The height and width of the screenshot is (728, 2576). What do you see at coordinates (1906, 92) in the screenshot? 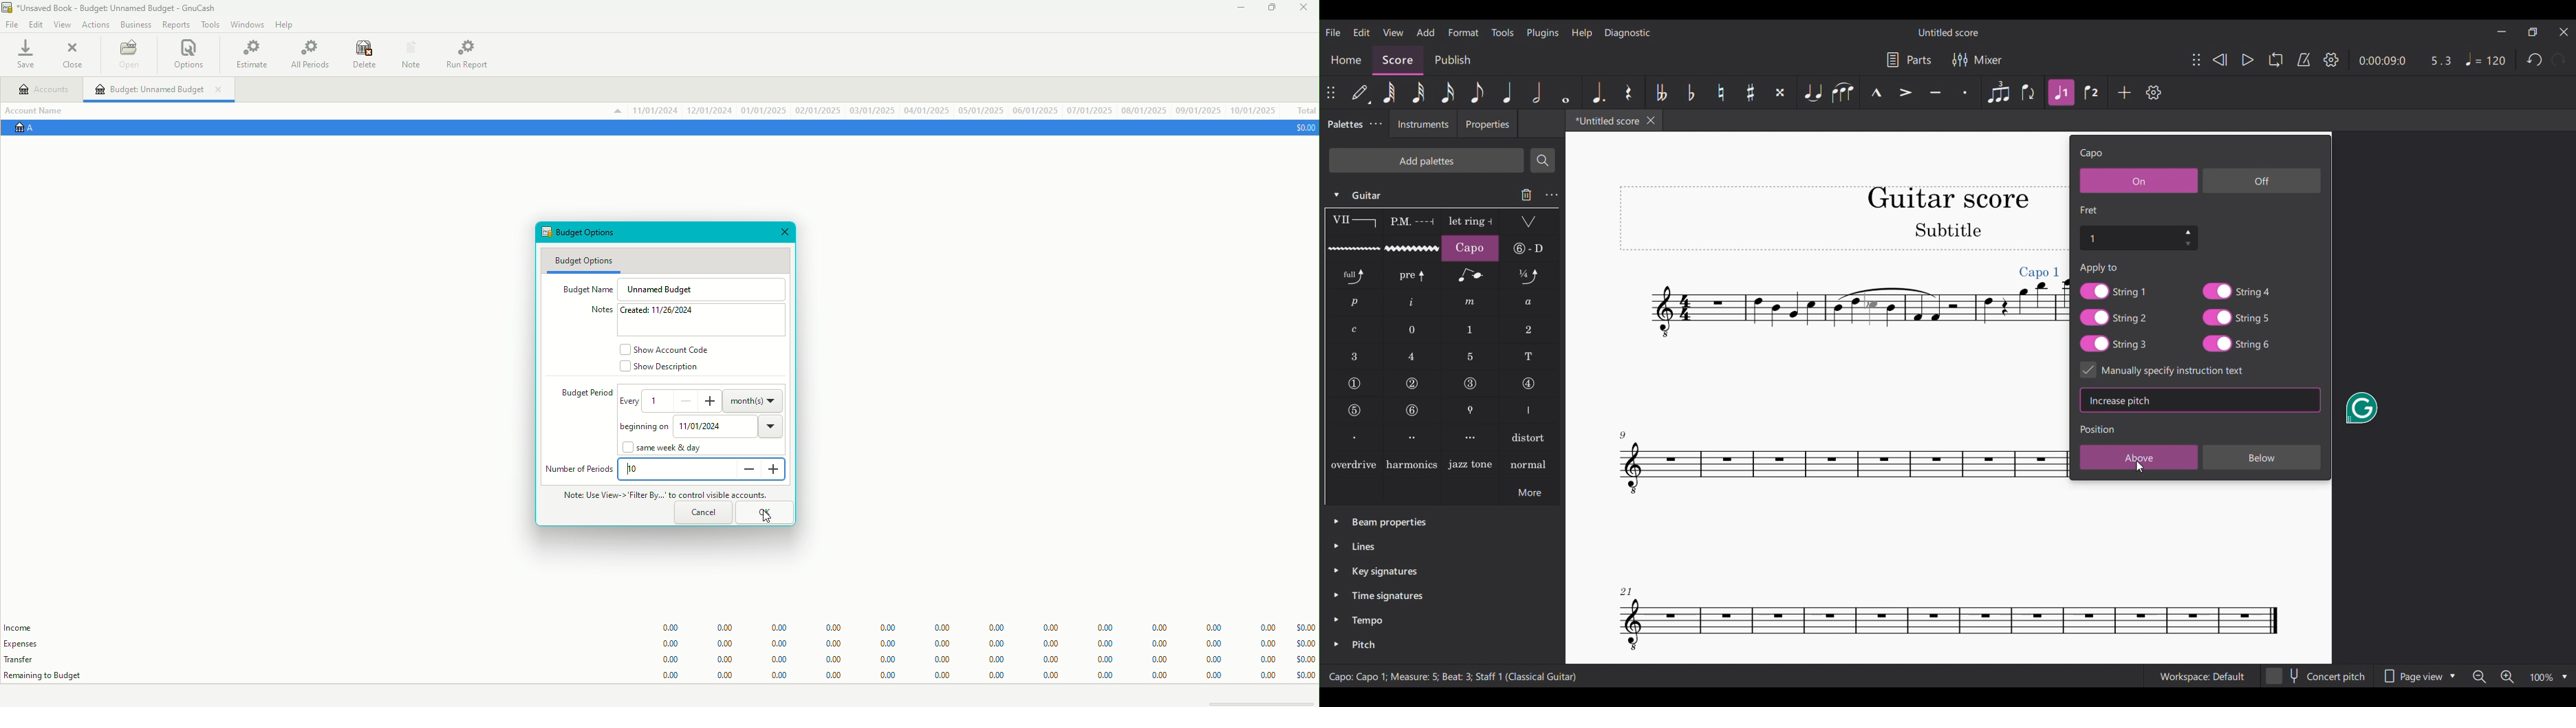
I see `Accent` at bounding box center [1906, 92].